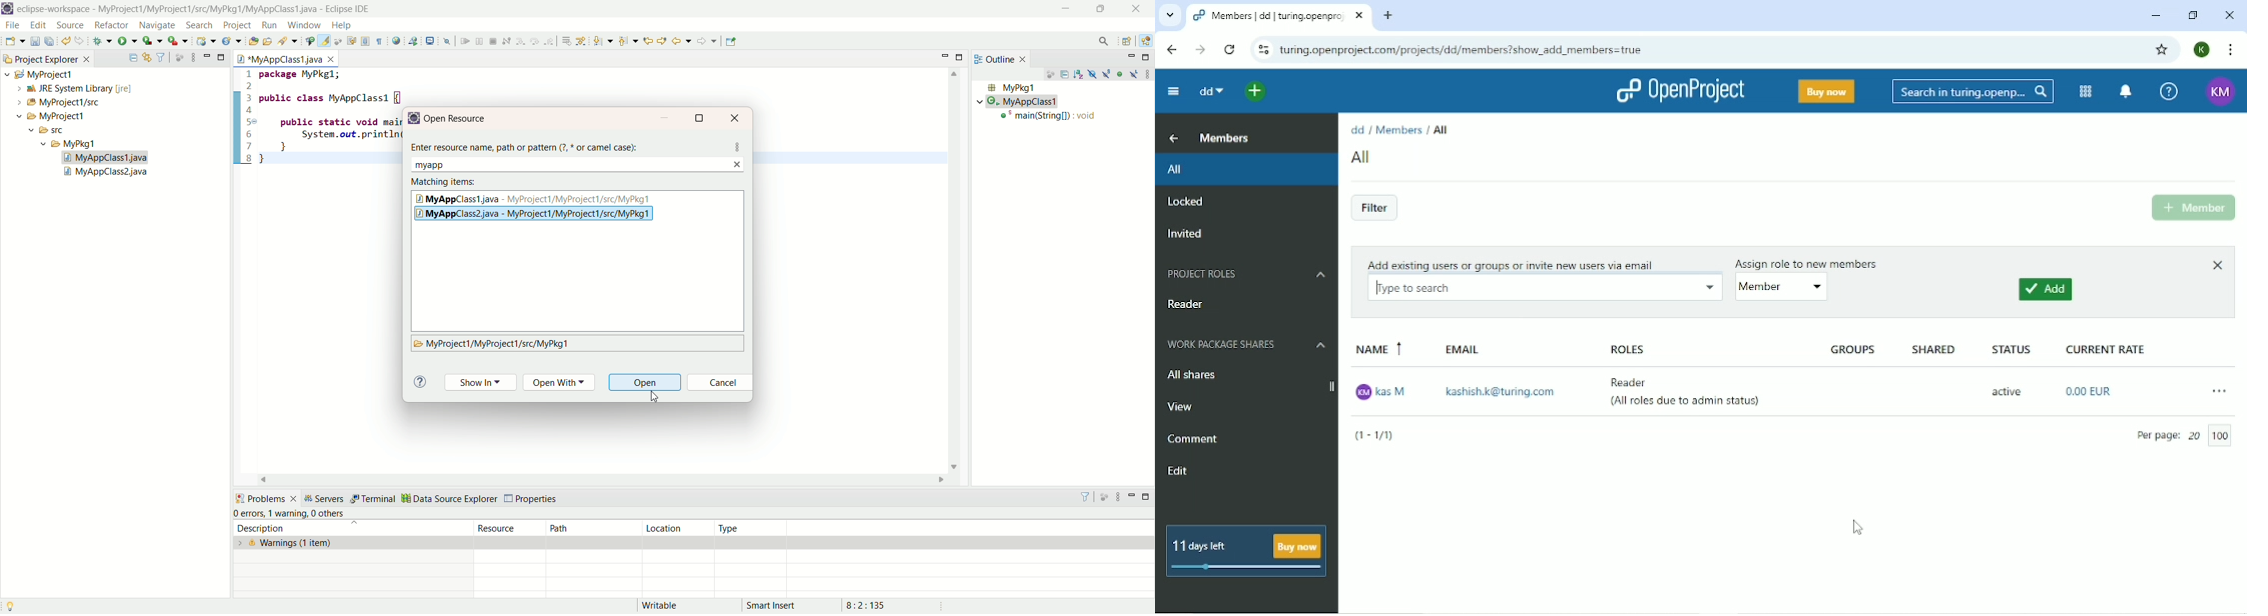 The height and width of the screenshot is (616, 2268). Describe the element at coordinates (1229, 48) in the screenshot. I see `Reload this page` at that location.